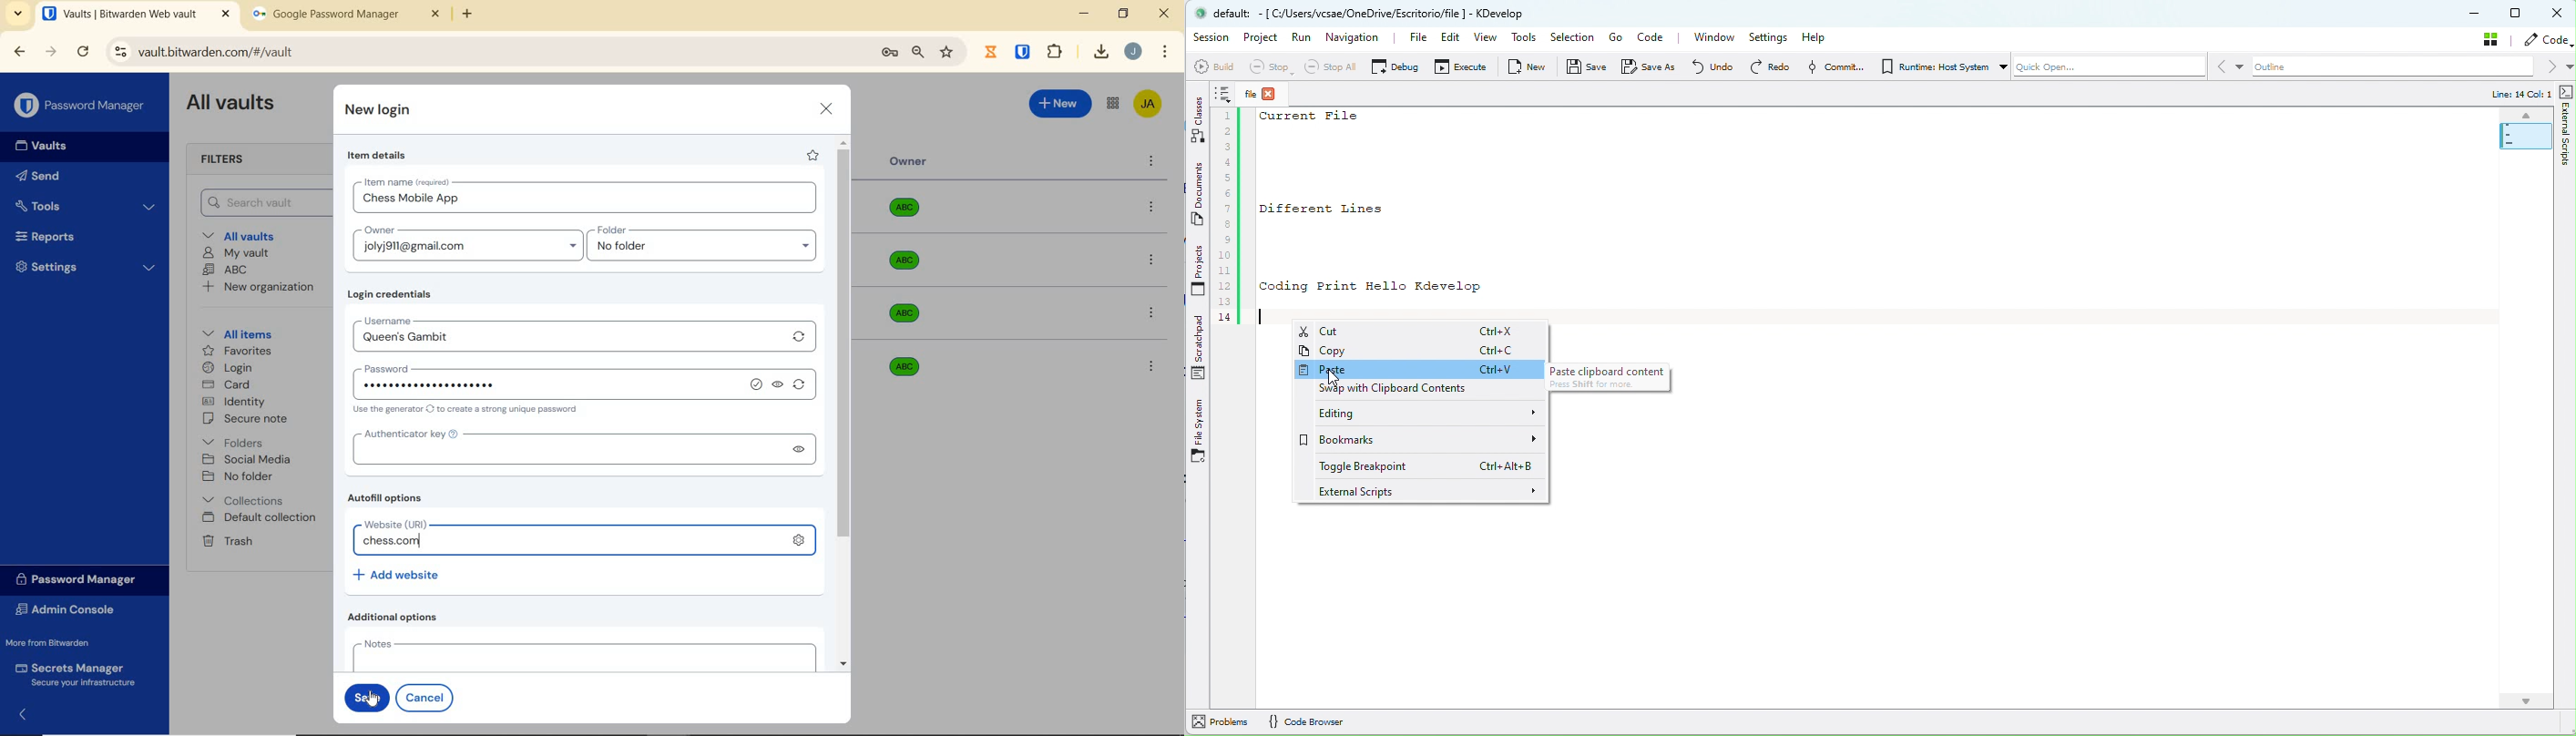  What do you see at coordinates (1154, 314) in the screenshot?
I see `option` at bounding box center [1154, 314].